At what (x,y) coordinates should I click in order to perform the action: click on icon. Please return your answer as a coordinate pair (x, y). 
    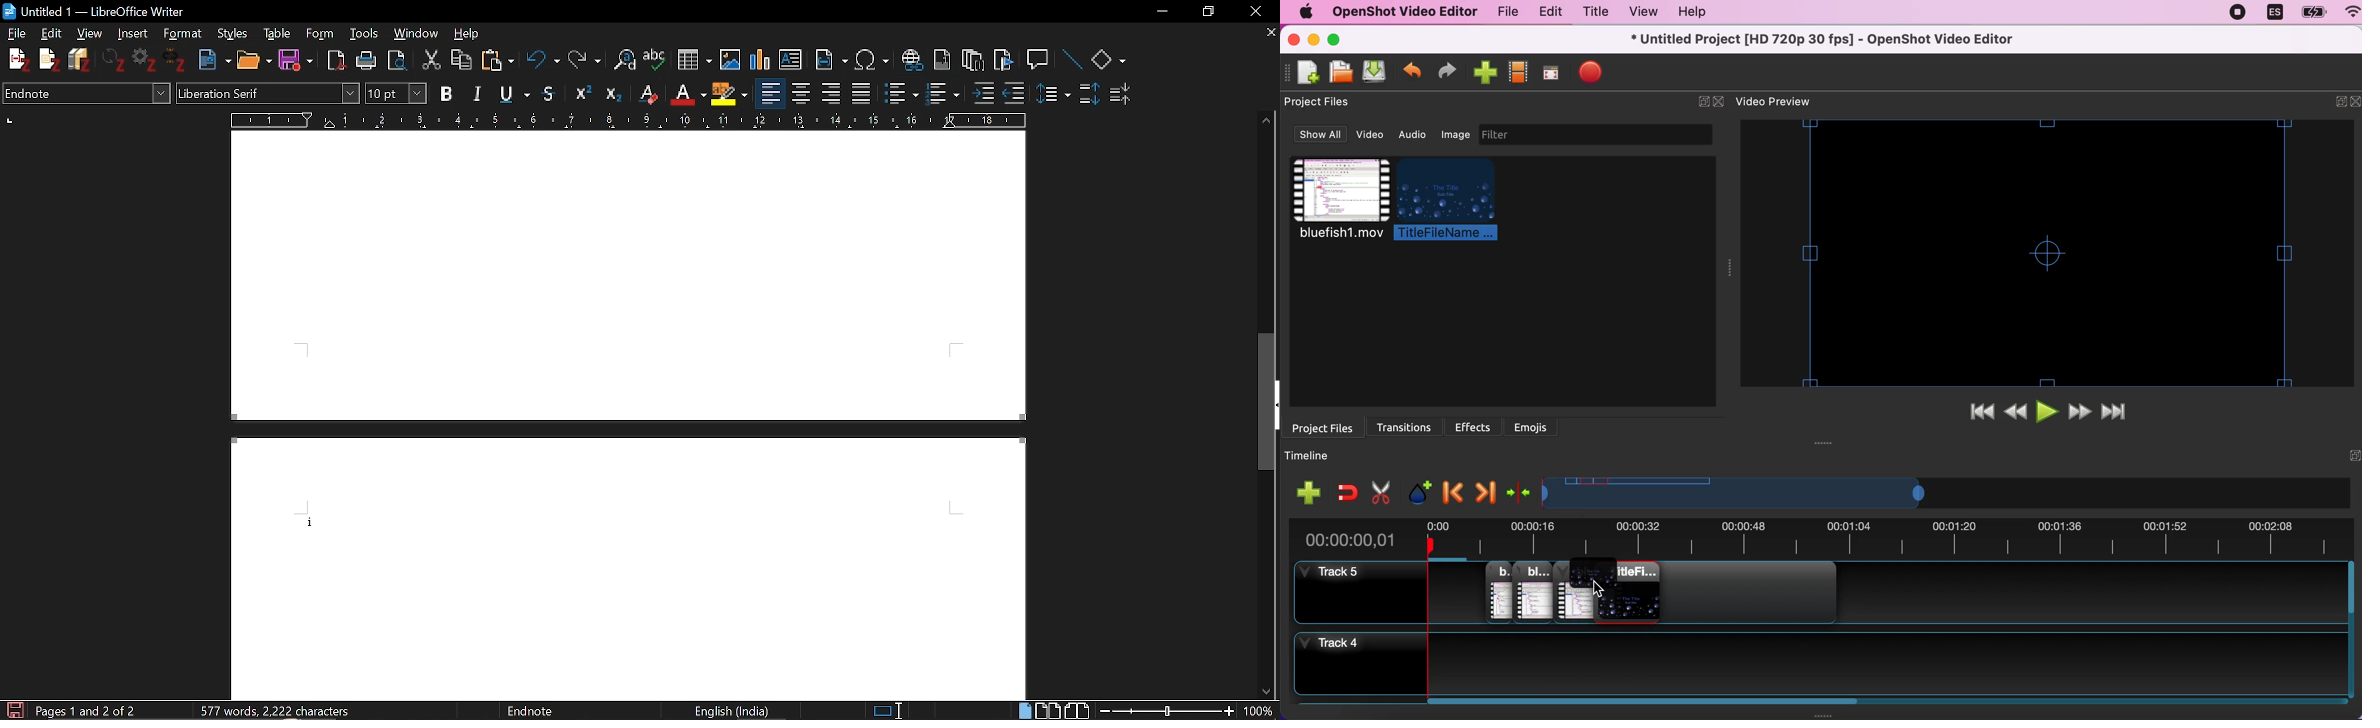
    Looking at the image, I should click on (10, 12).